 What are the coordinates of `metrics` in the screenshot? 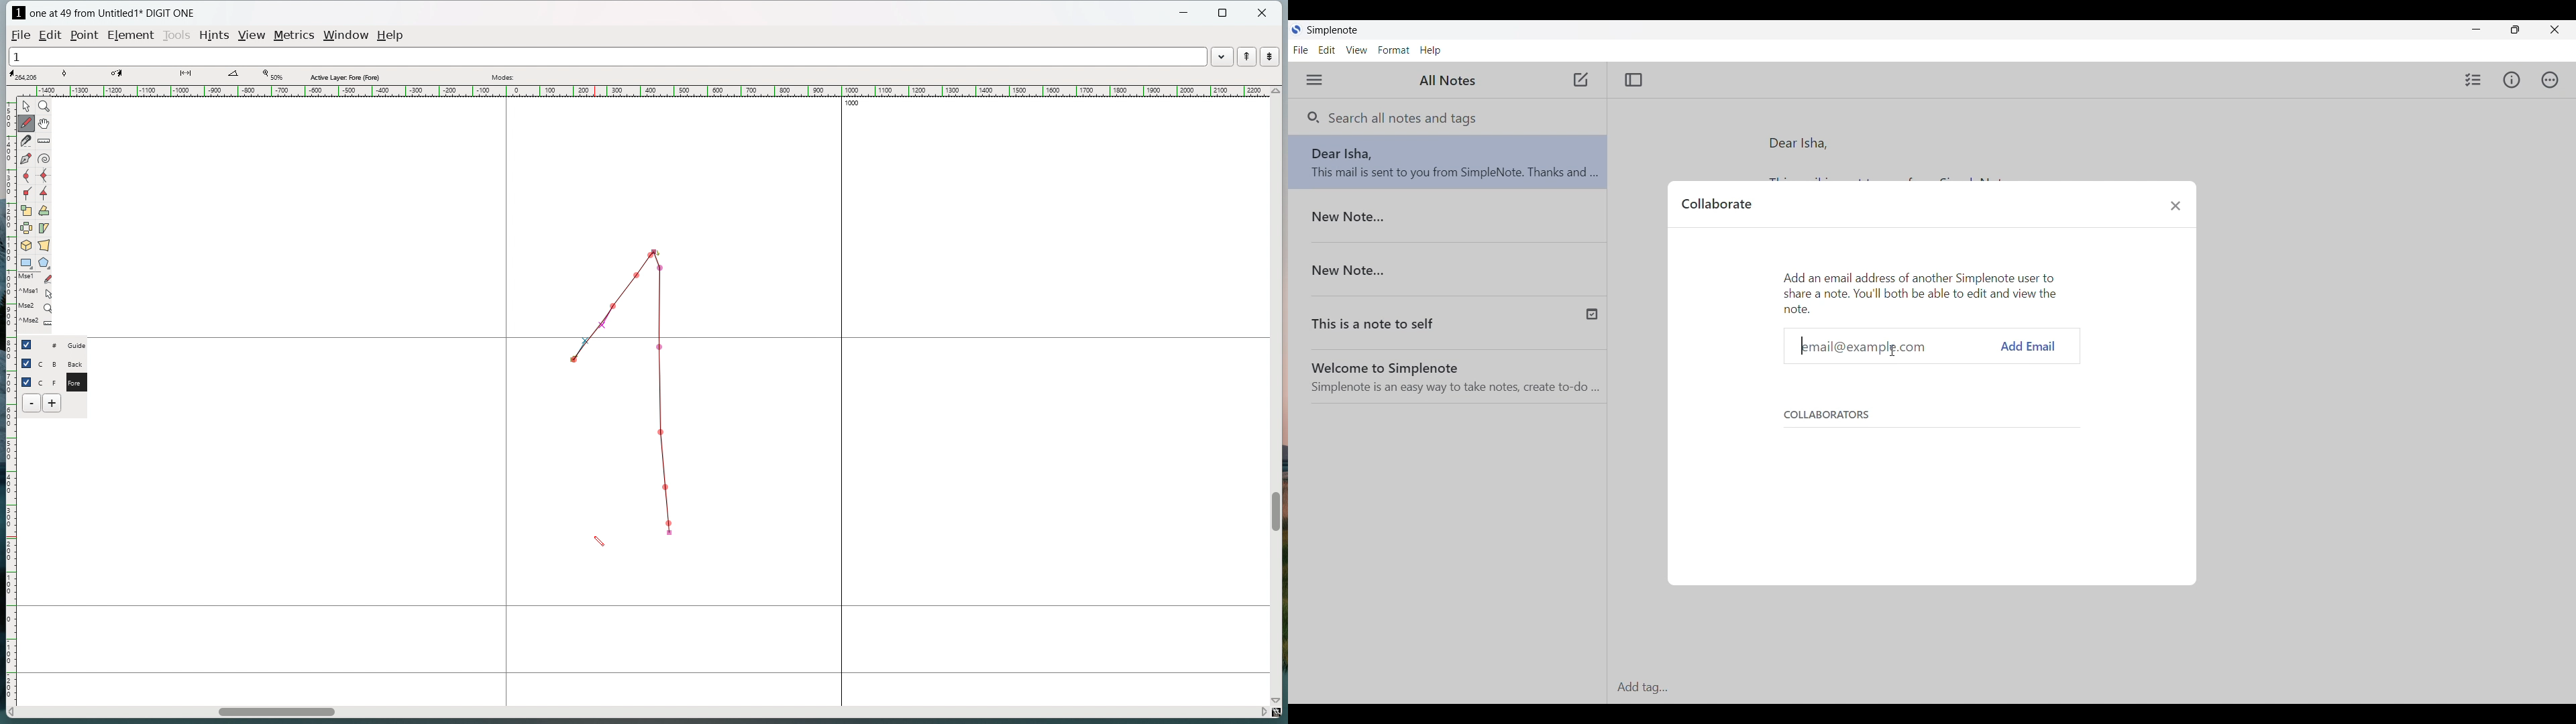 It's located at (296, 36).